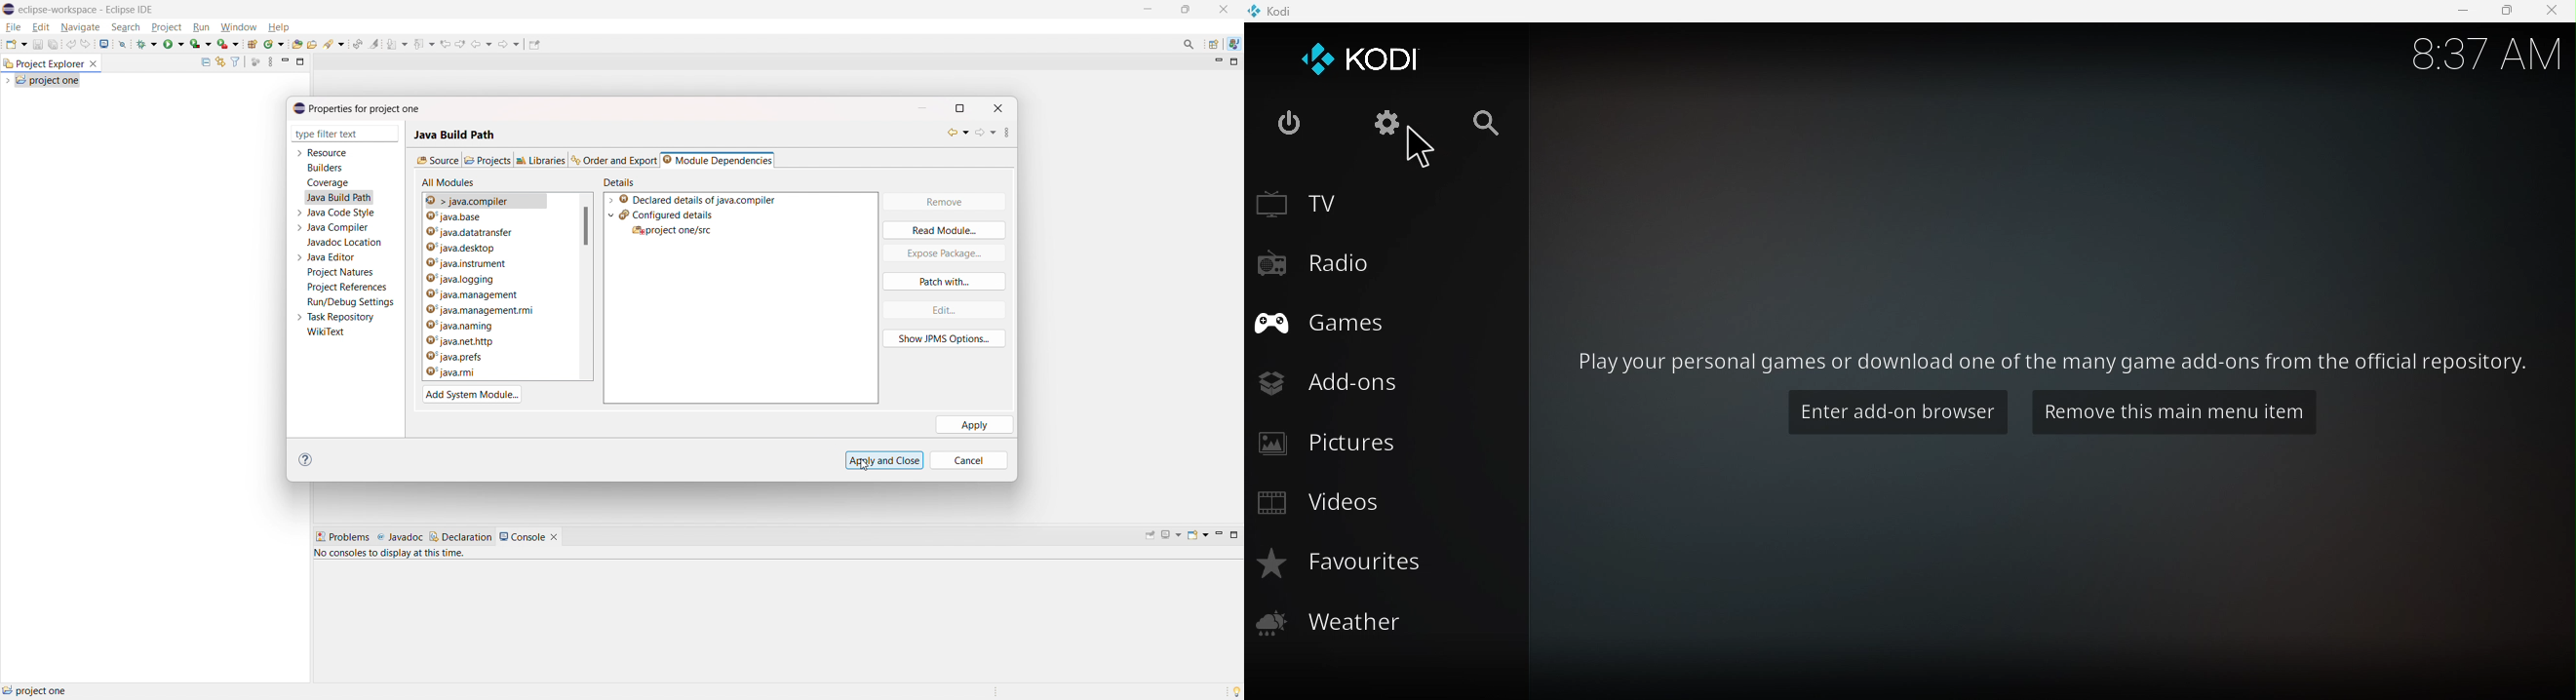  I want to click on TV , so click(1385, 204).